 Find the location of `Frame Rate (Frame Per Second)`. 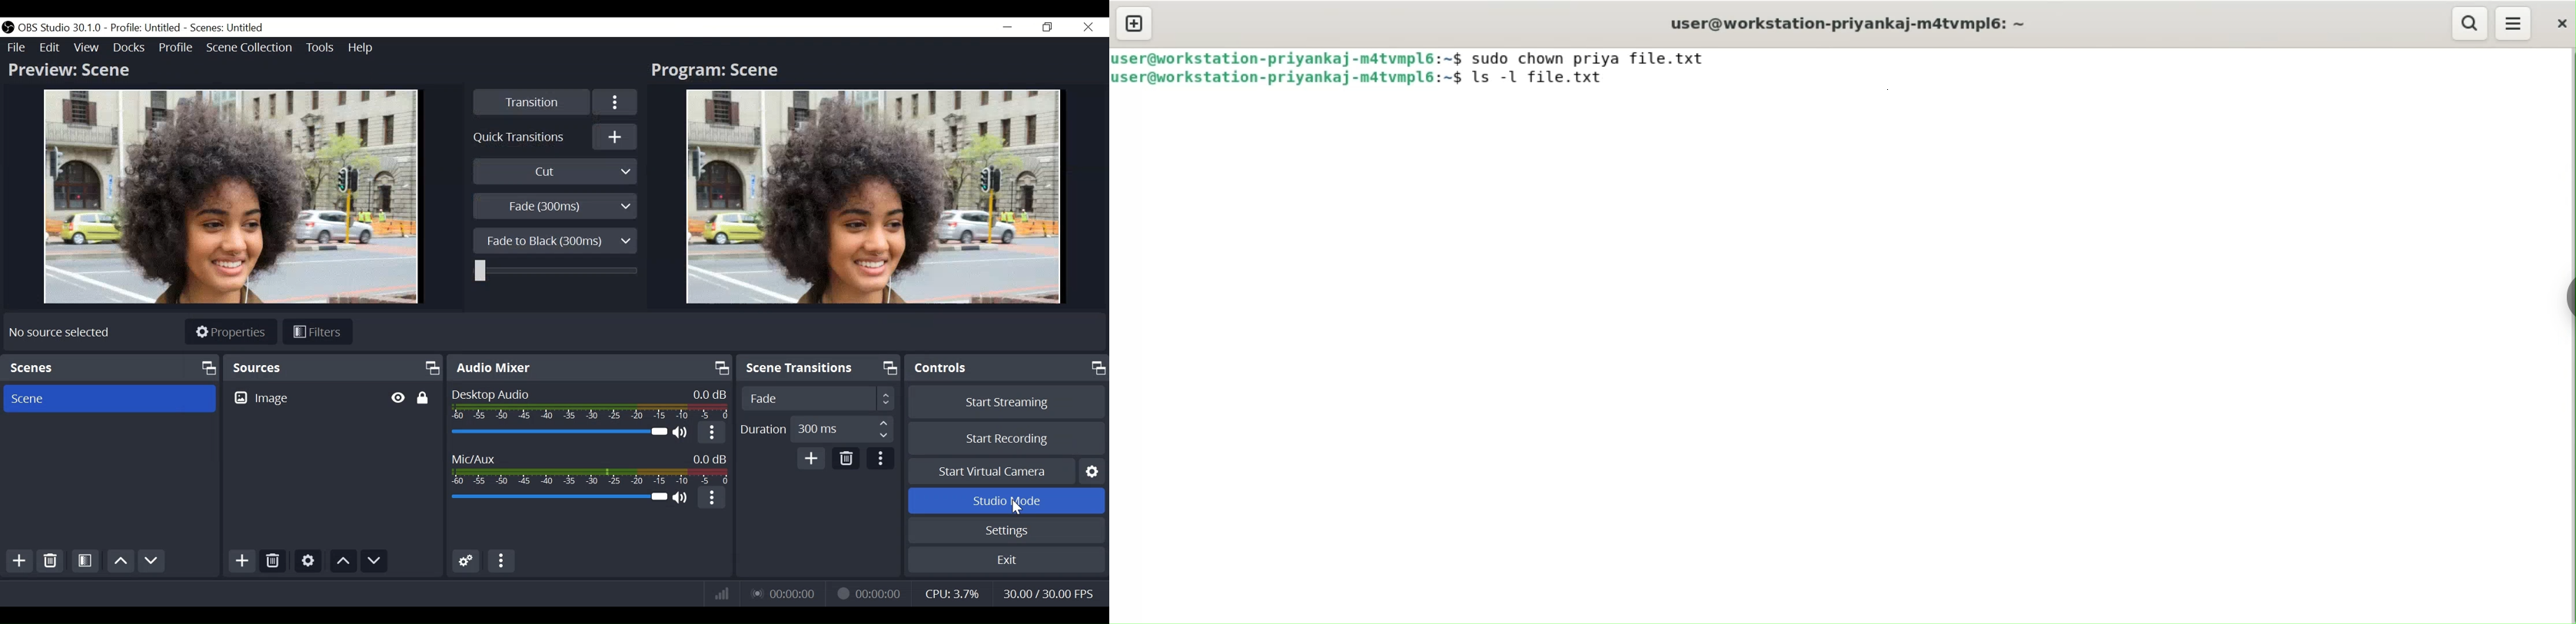

Frame Rate (Frame Per Second) is located at coordinates (1048, 593).